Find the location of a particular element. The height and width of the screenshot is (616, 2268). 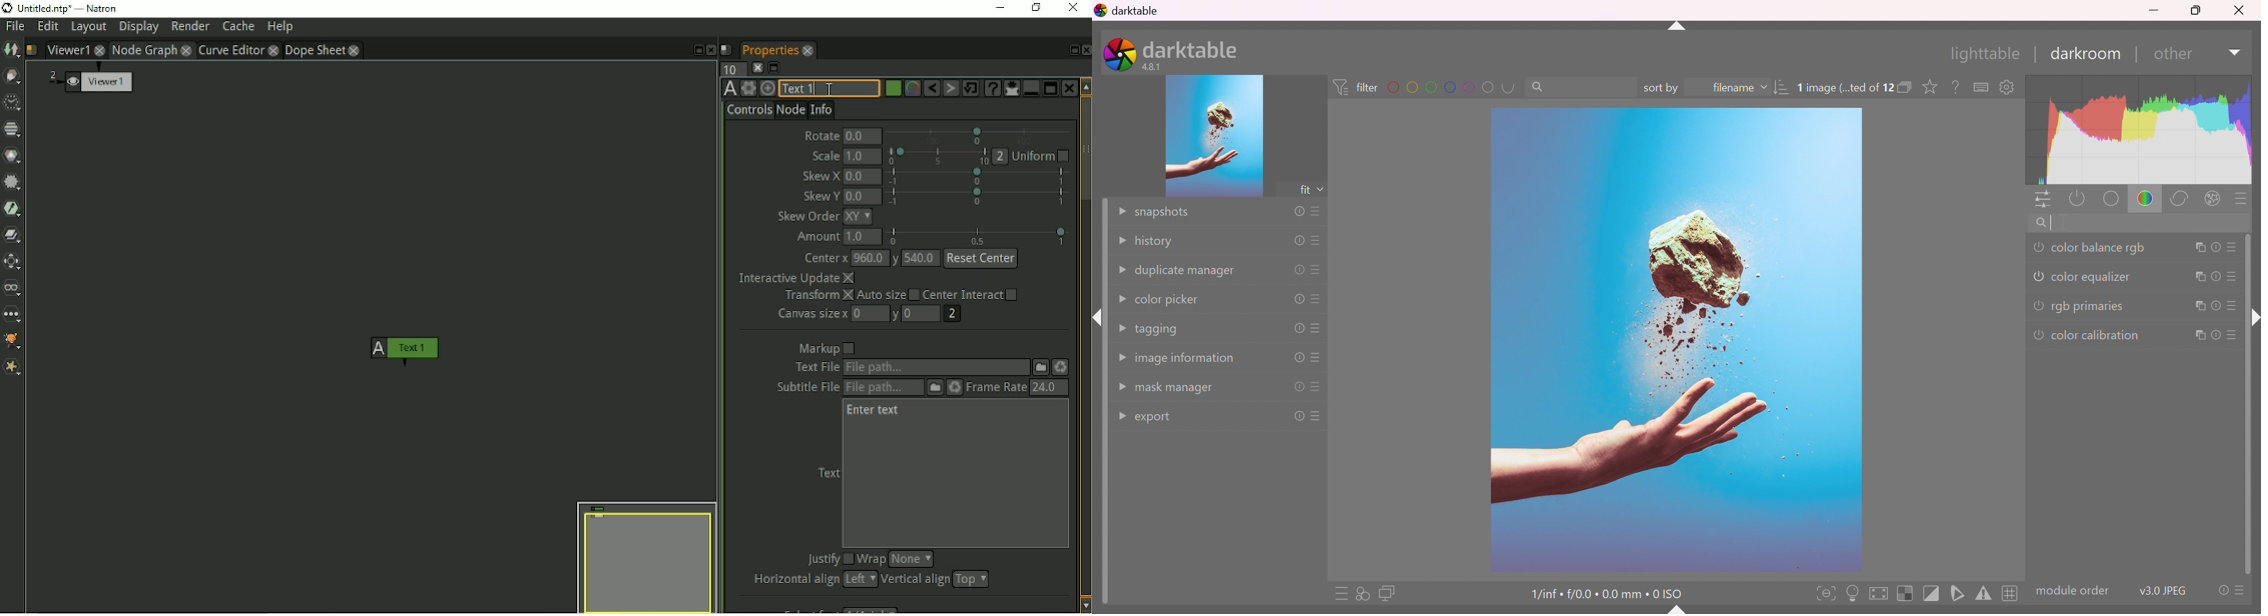

darktable is located at coordinates (1194, 49).